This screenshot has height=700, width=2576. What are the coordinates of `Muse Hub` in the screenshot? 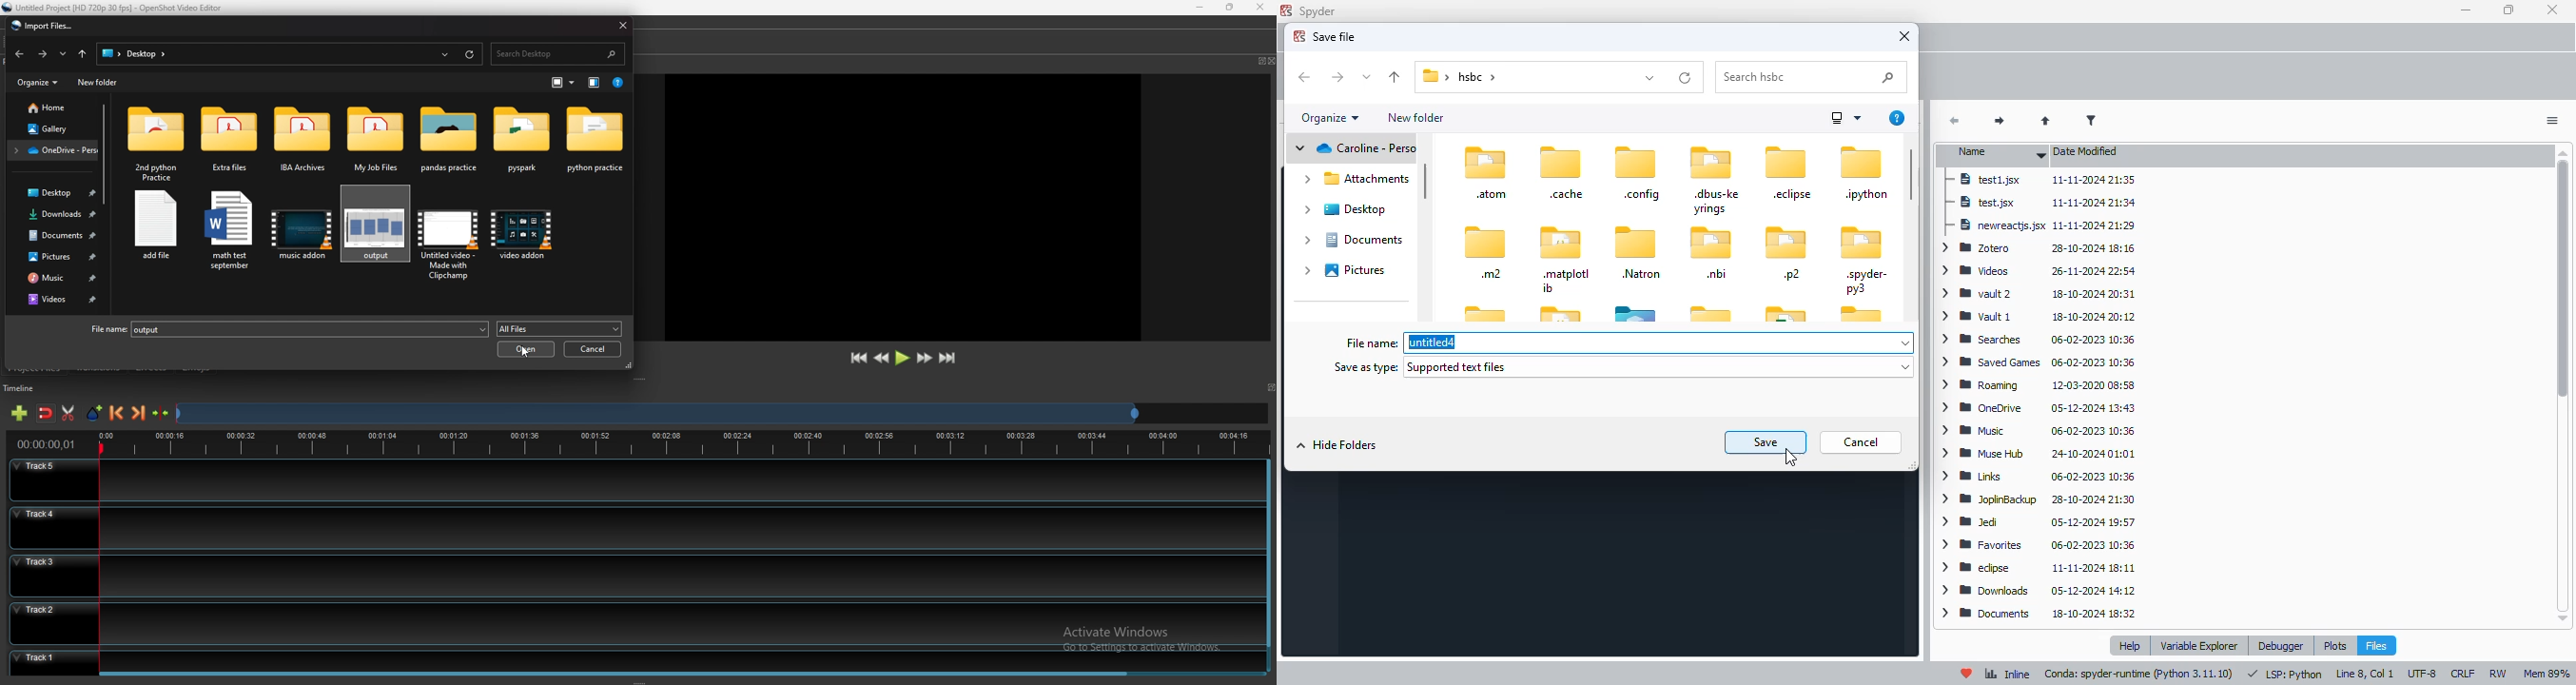 It's located at (1992, 453).